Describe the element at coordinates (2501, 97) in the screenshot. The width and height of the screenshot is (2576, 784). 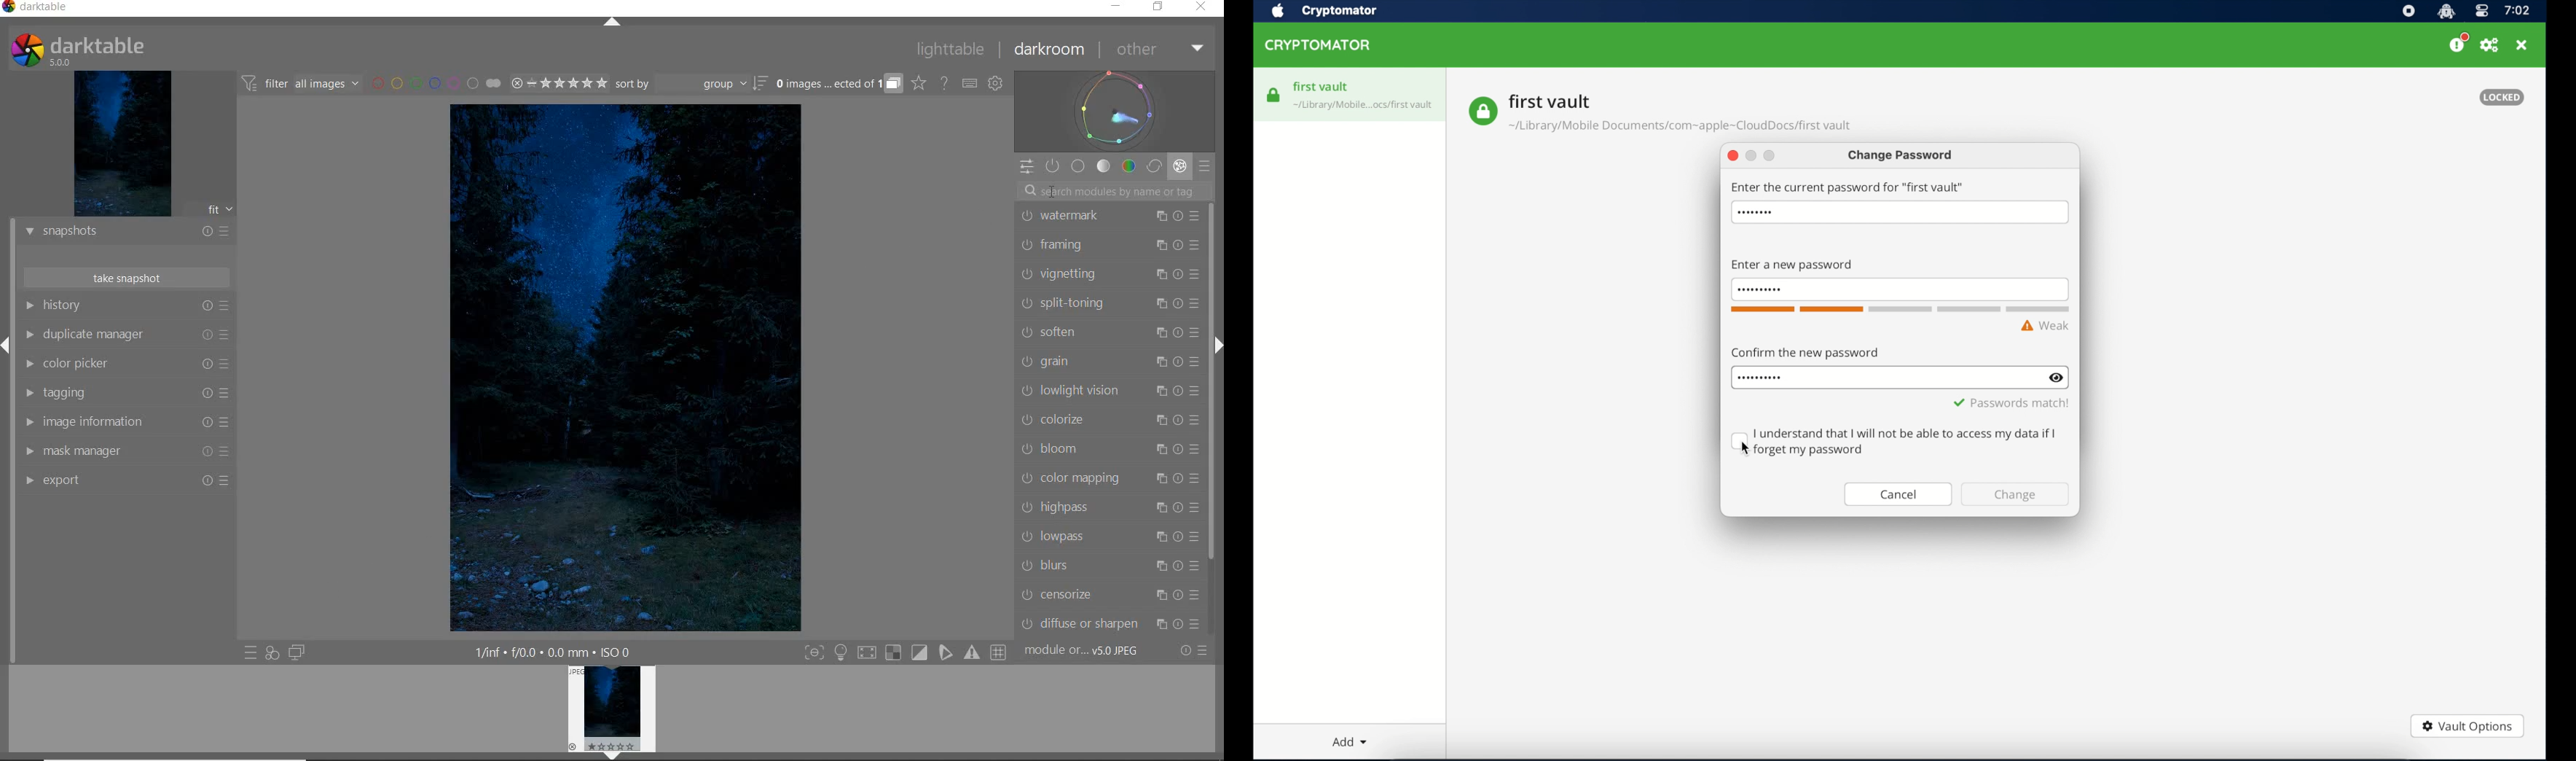
I see `locked` at that location.